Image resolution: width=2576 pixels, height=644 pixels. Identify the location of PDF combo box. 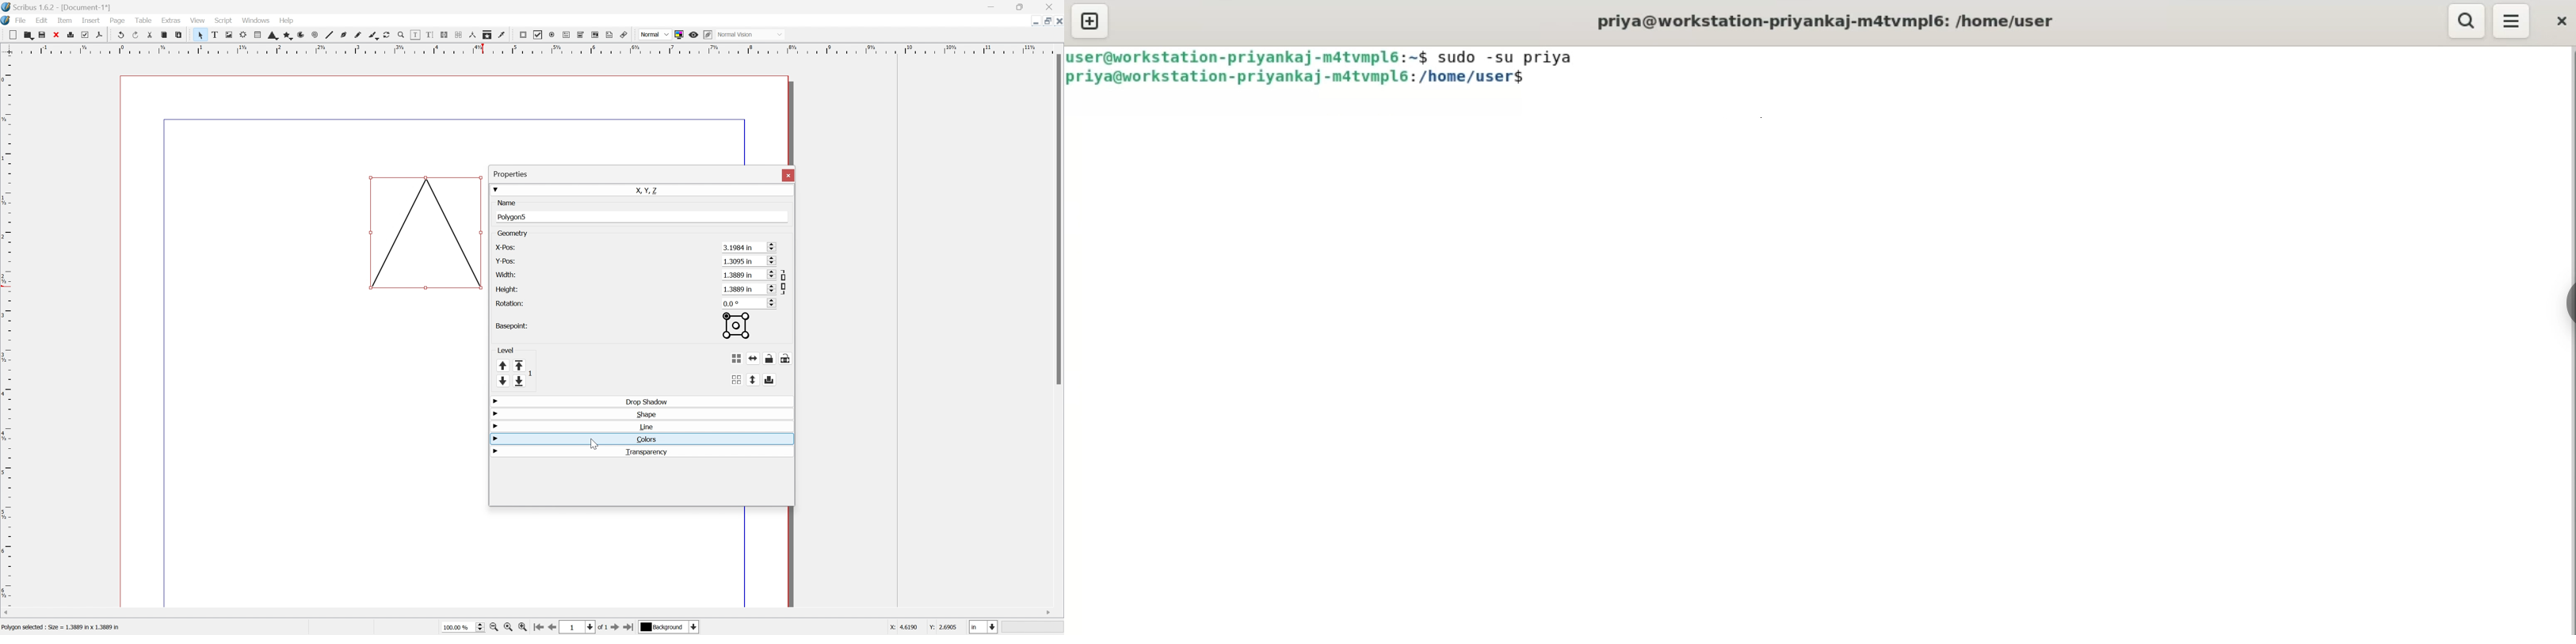
(581, 35).